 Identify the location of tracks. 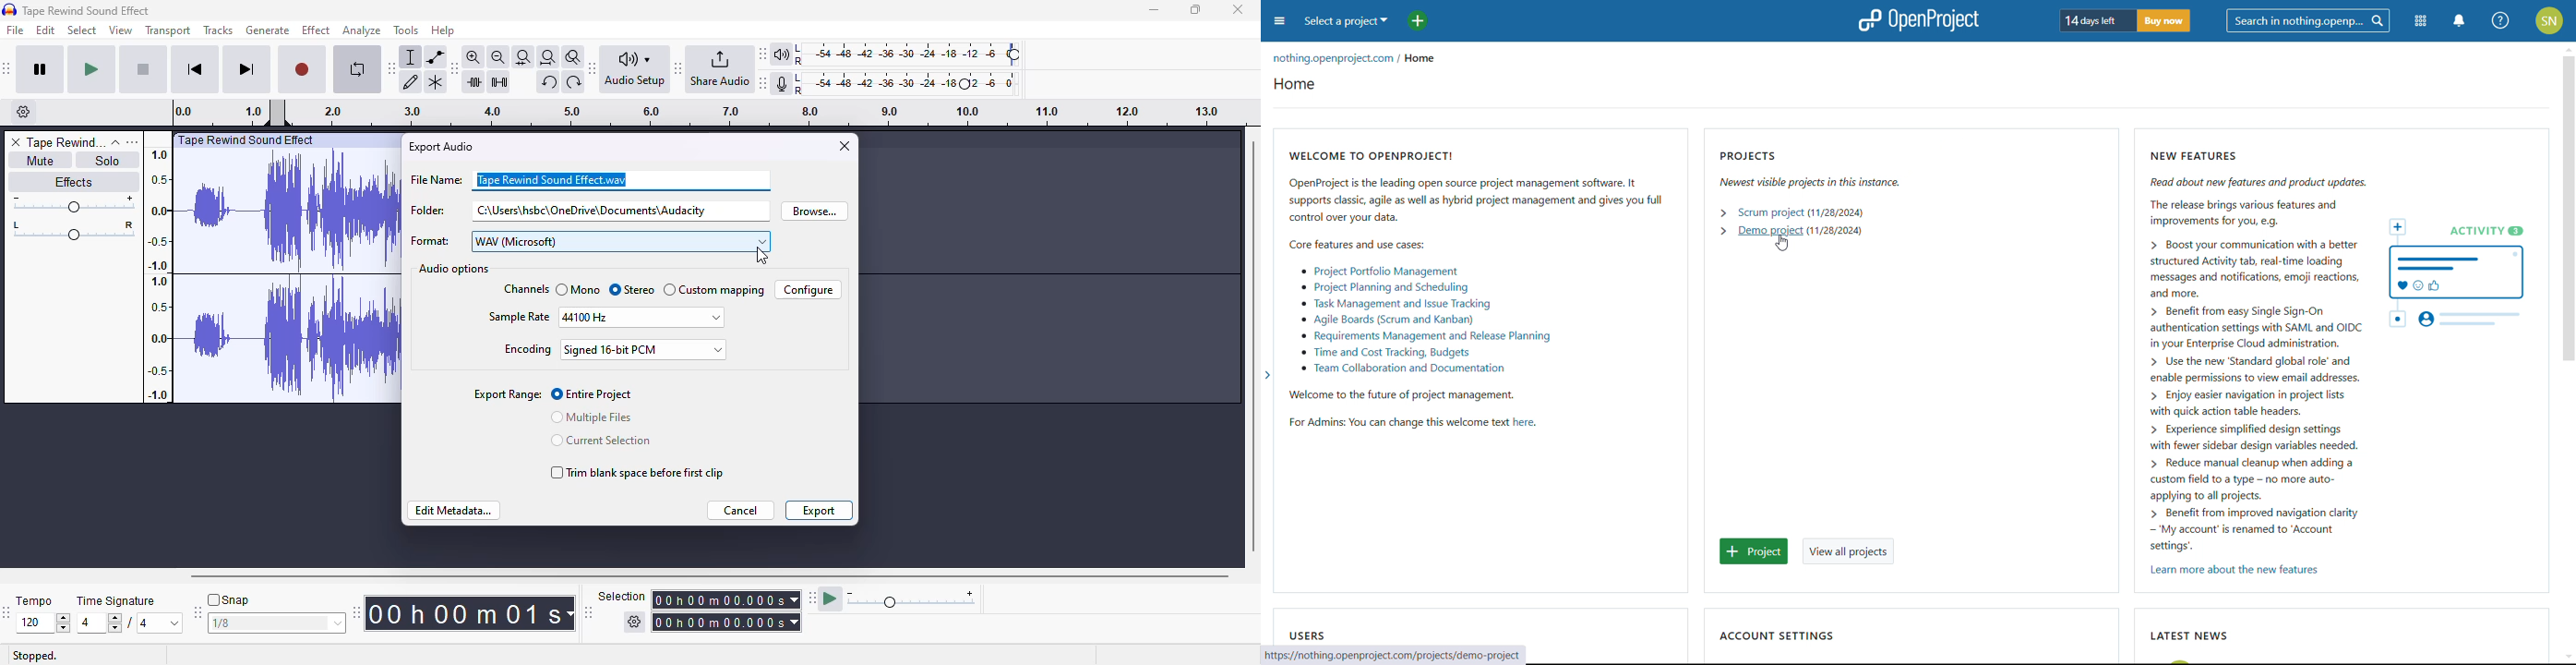
(218, 30).